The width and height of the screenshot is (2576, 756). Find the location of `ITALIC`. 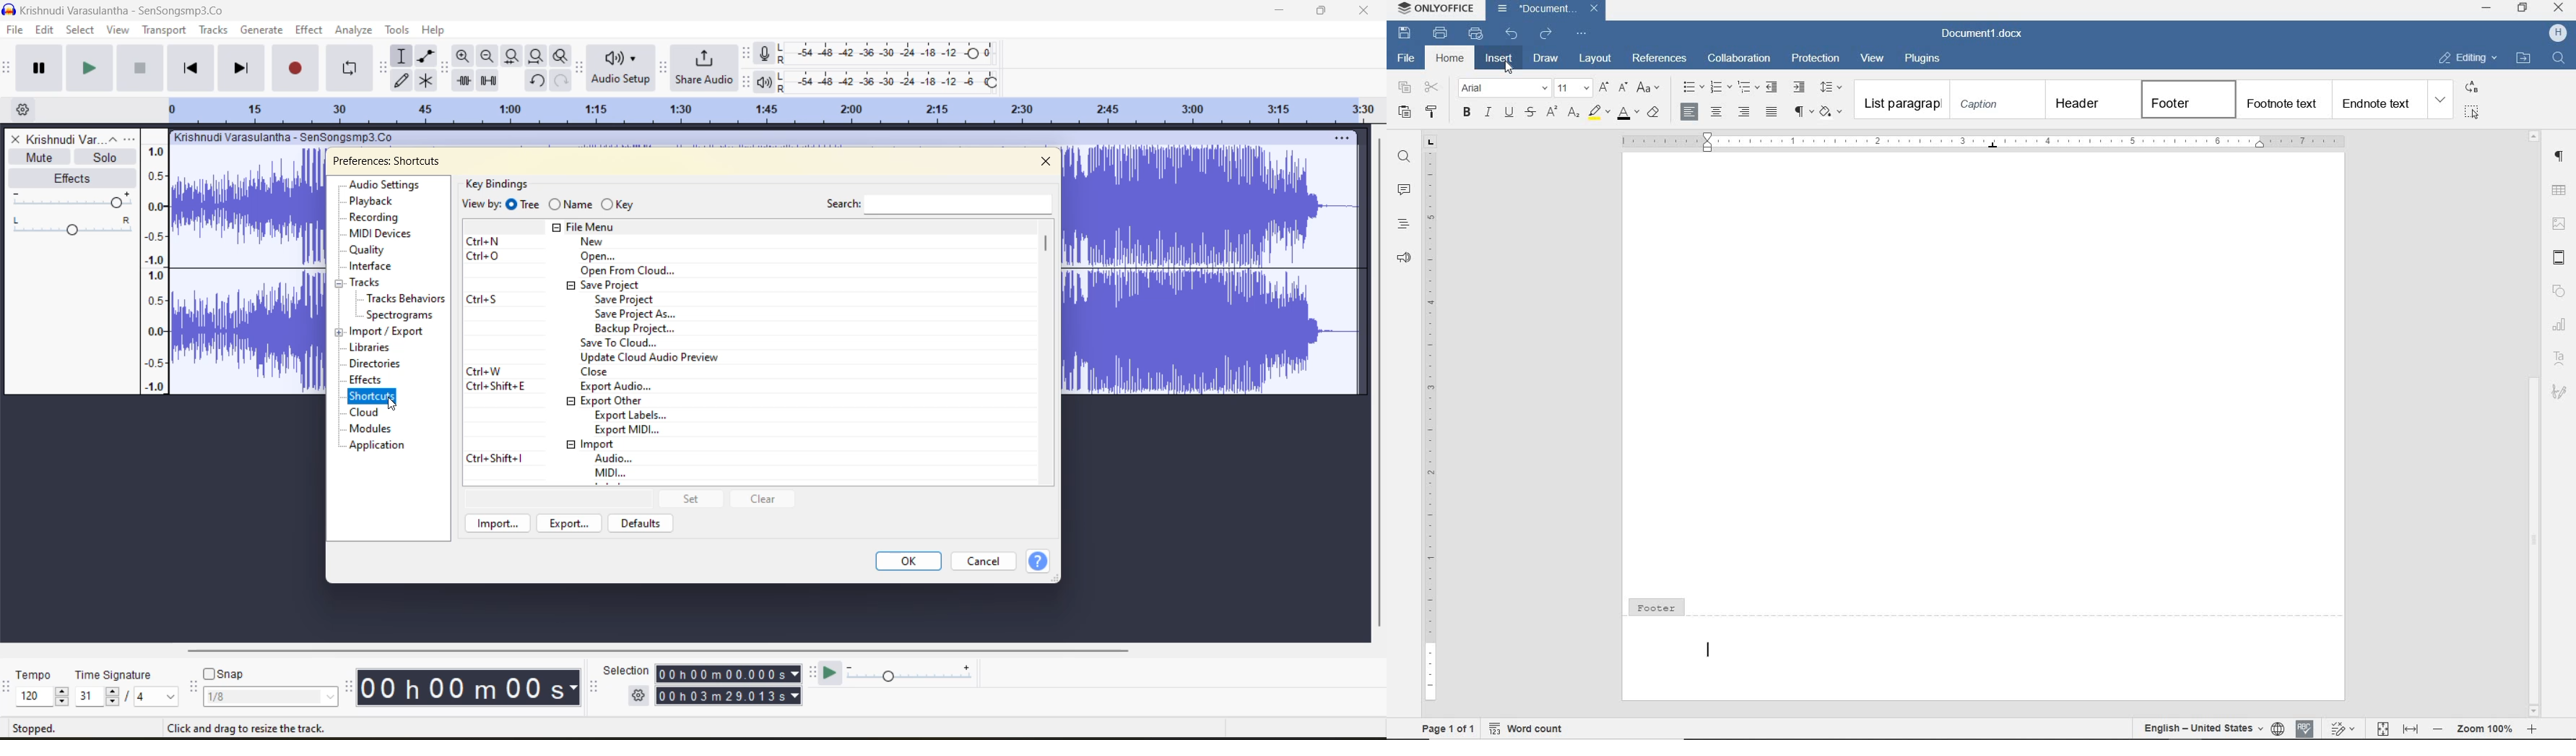

ITALIC is located at coordinates (1488, 112).